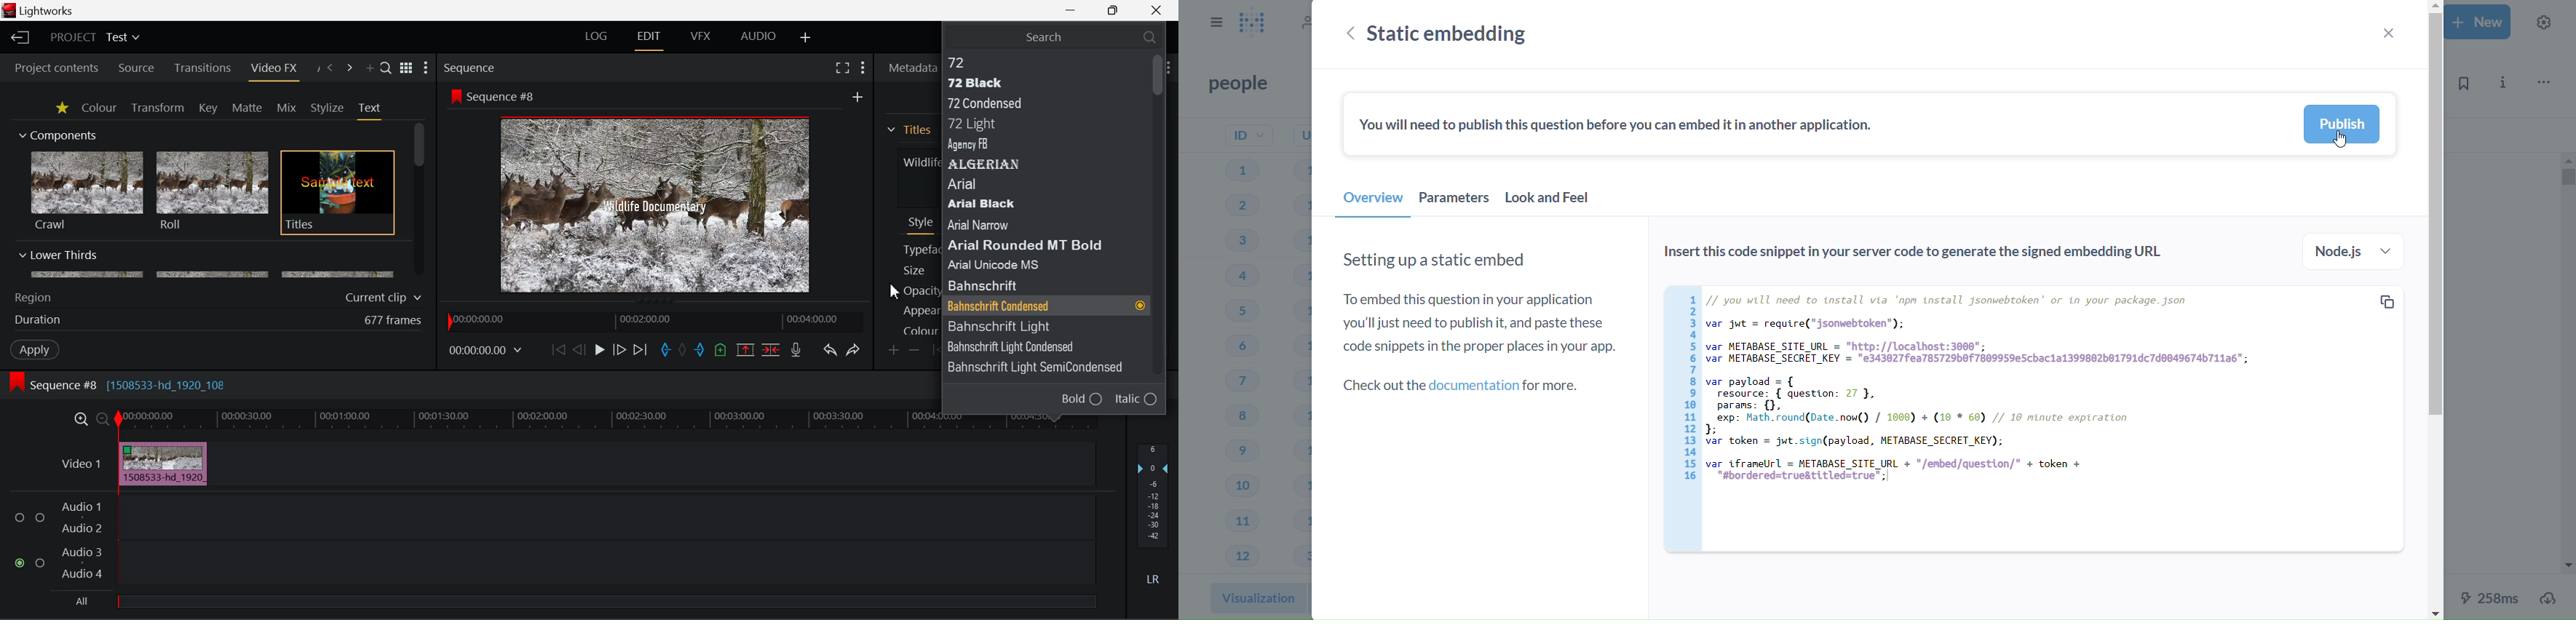  I want to click on VFX Layout, so click(700, 36).